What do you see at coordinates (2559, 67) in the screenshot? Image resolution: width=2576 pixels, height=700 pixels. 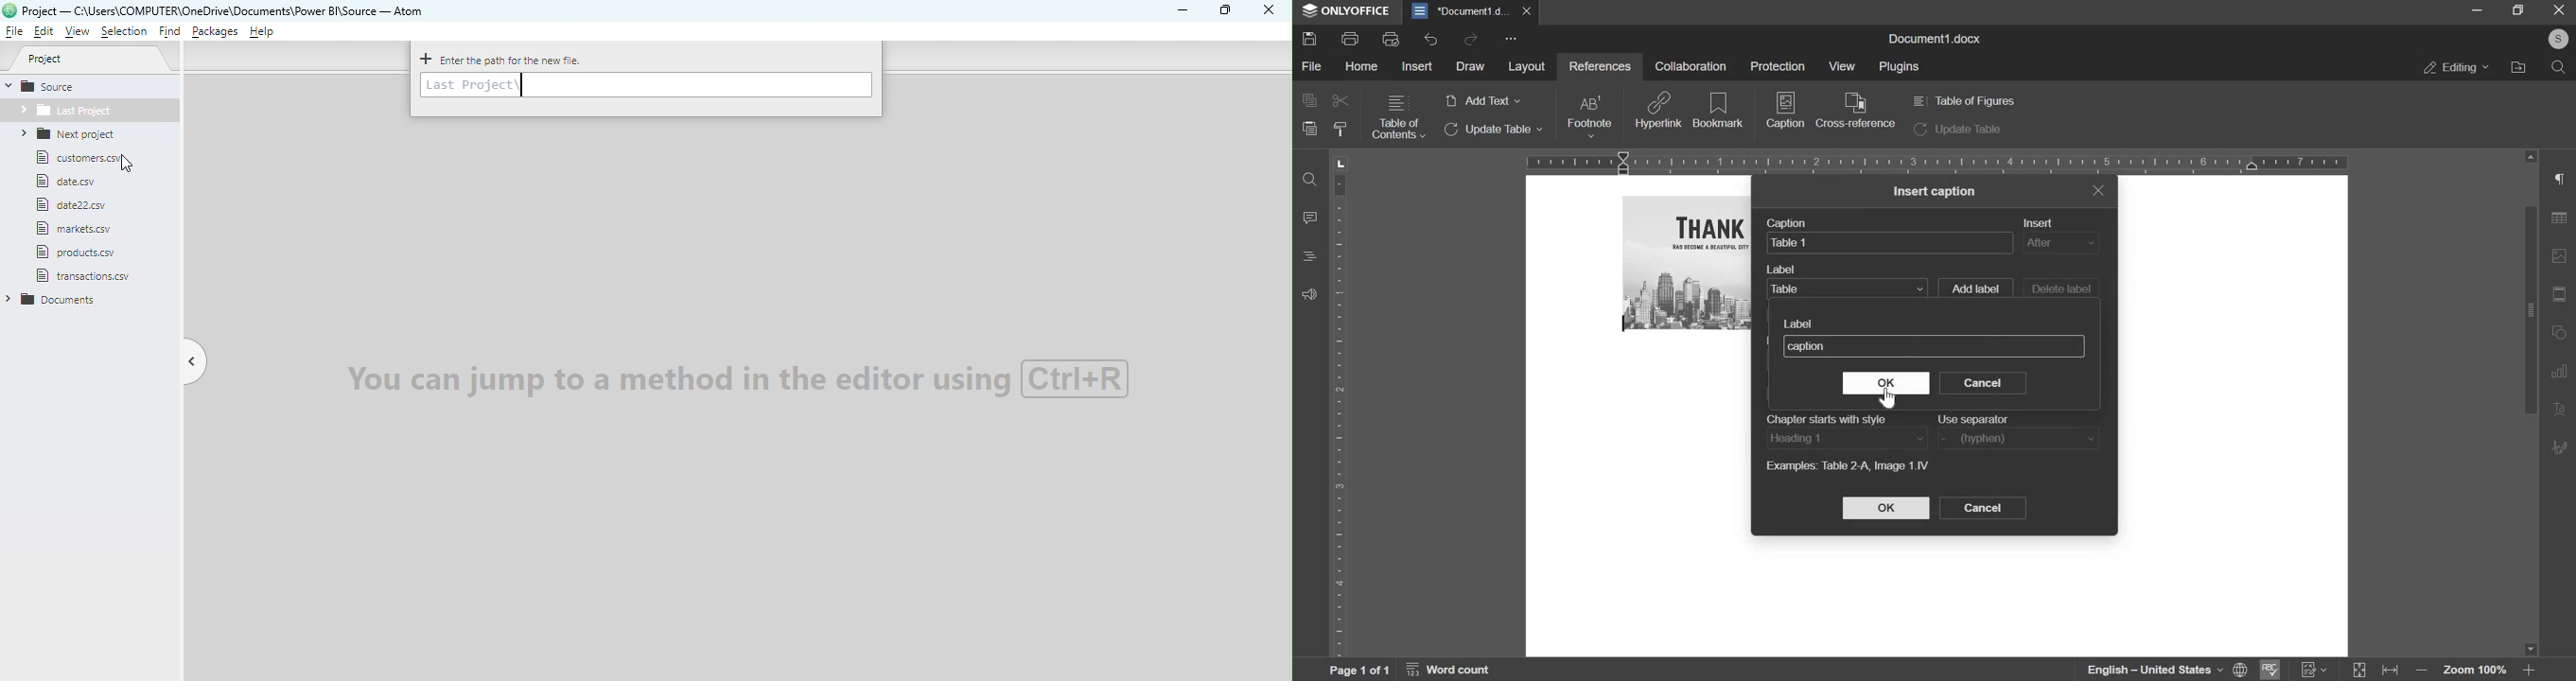 I see `search` at bounding box center [2559, 67].